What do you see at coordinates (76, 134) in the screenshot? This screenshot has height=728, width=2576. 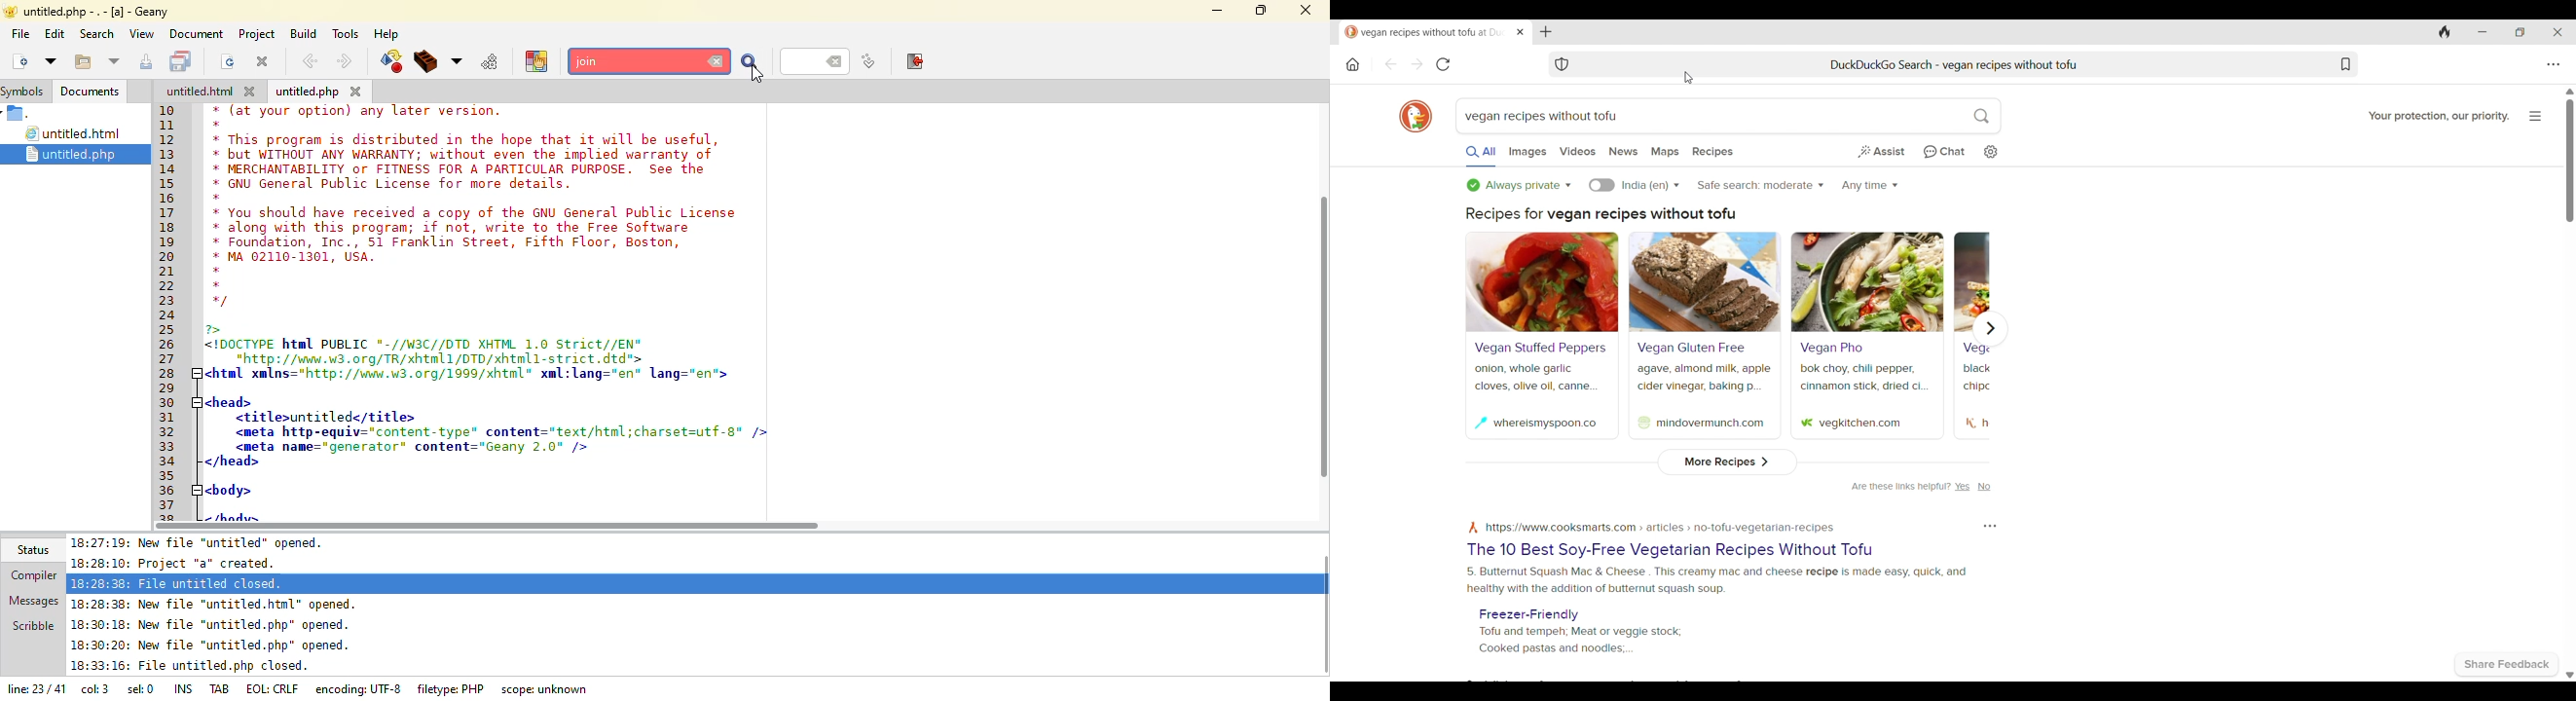 I see `untitled.html` at bounding box center [76, 134].